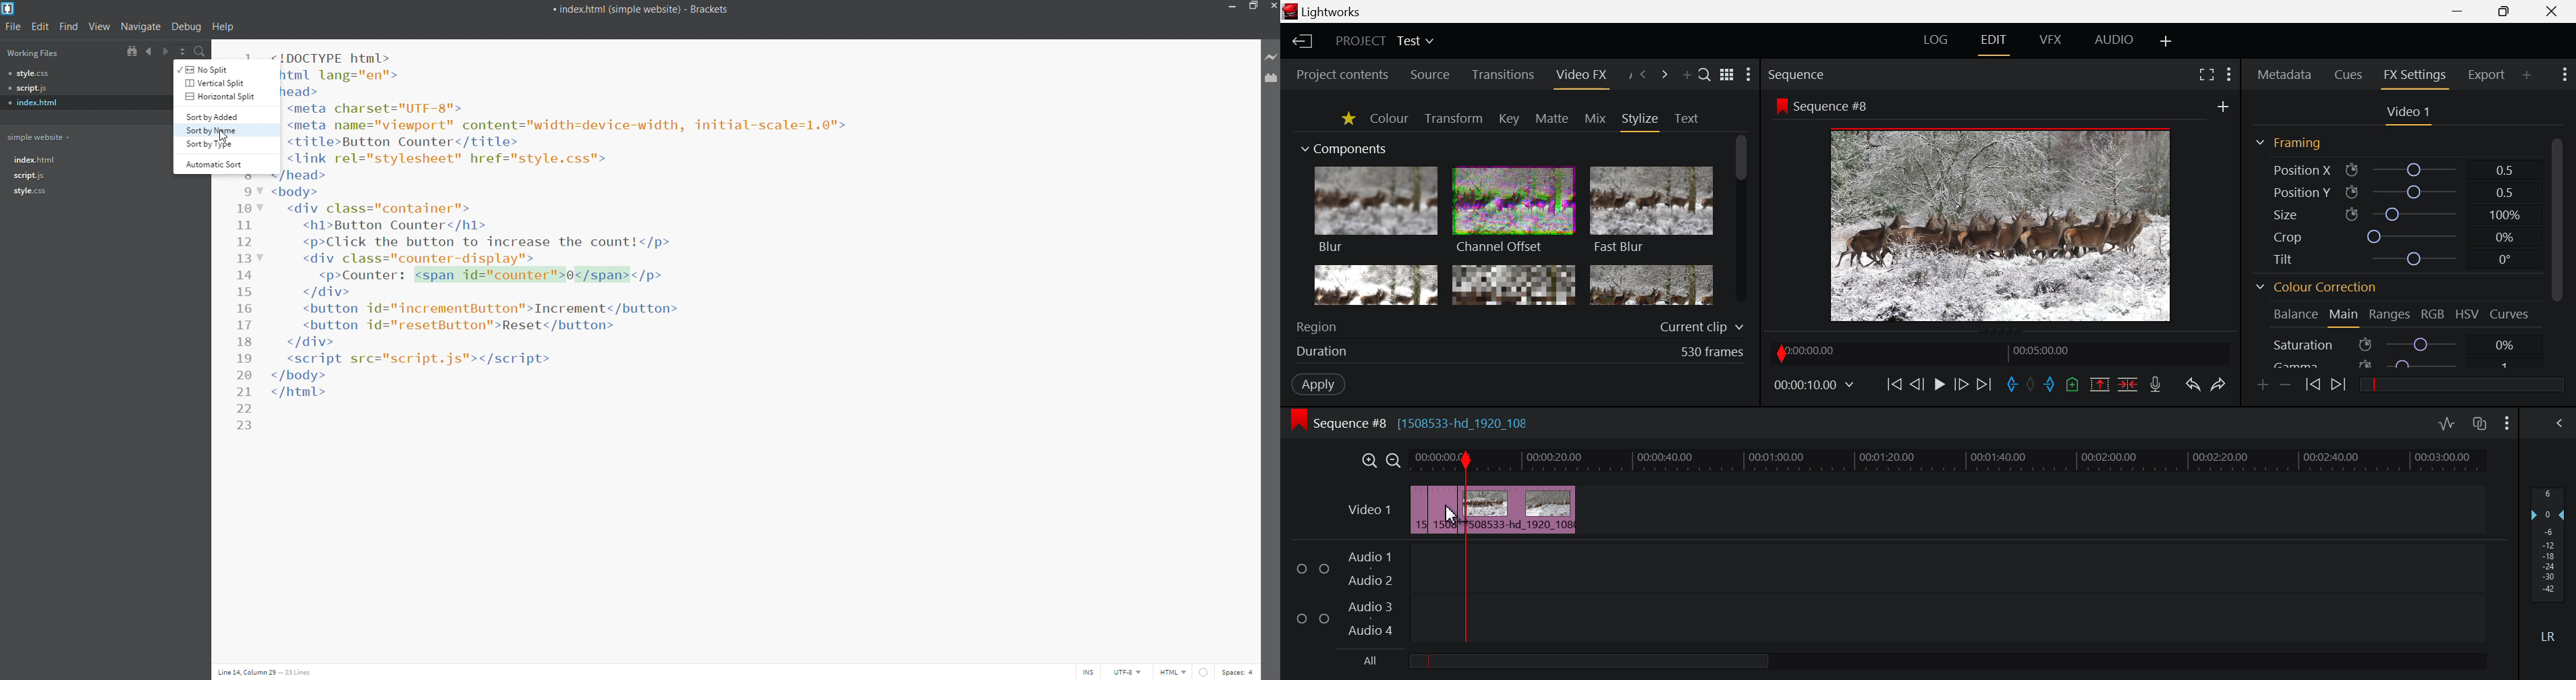  I want to click on Mosaic, so click(1512, 285).